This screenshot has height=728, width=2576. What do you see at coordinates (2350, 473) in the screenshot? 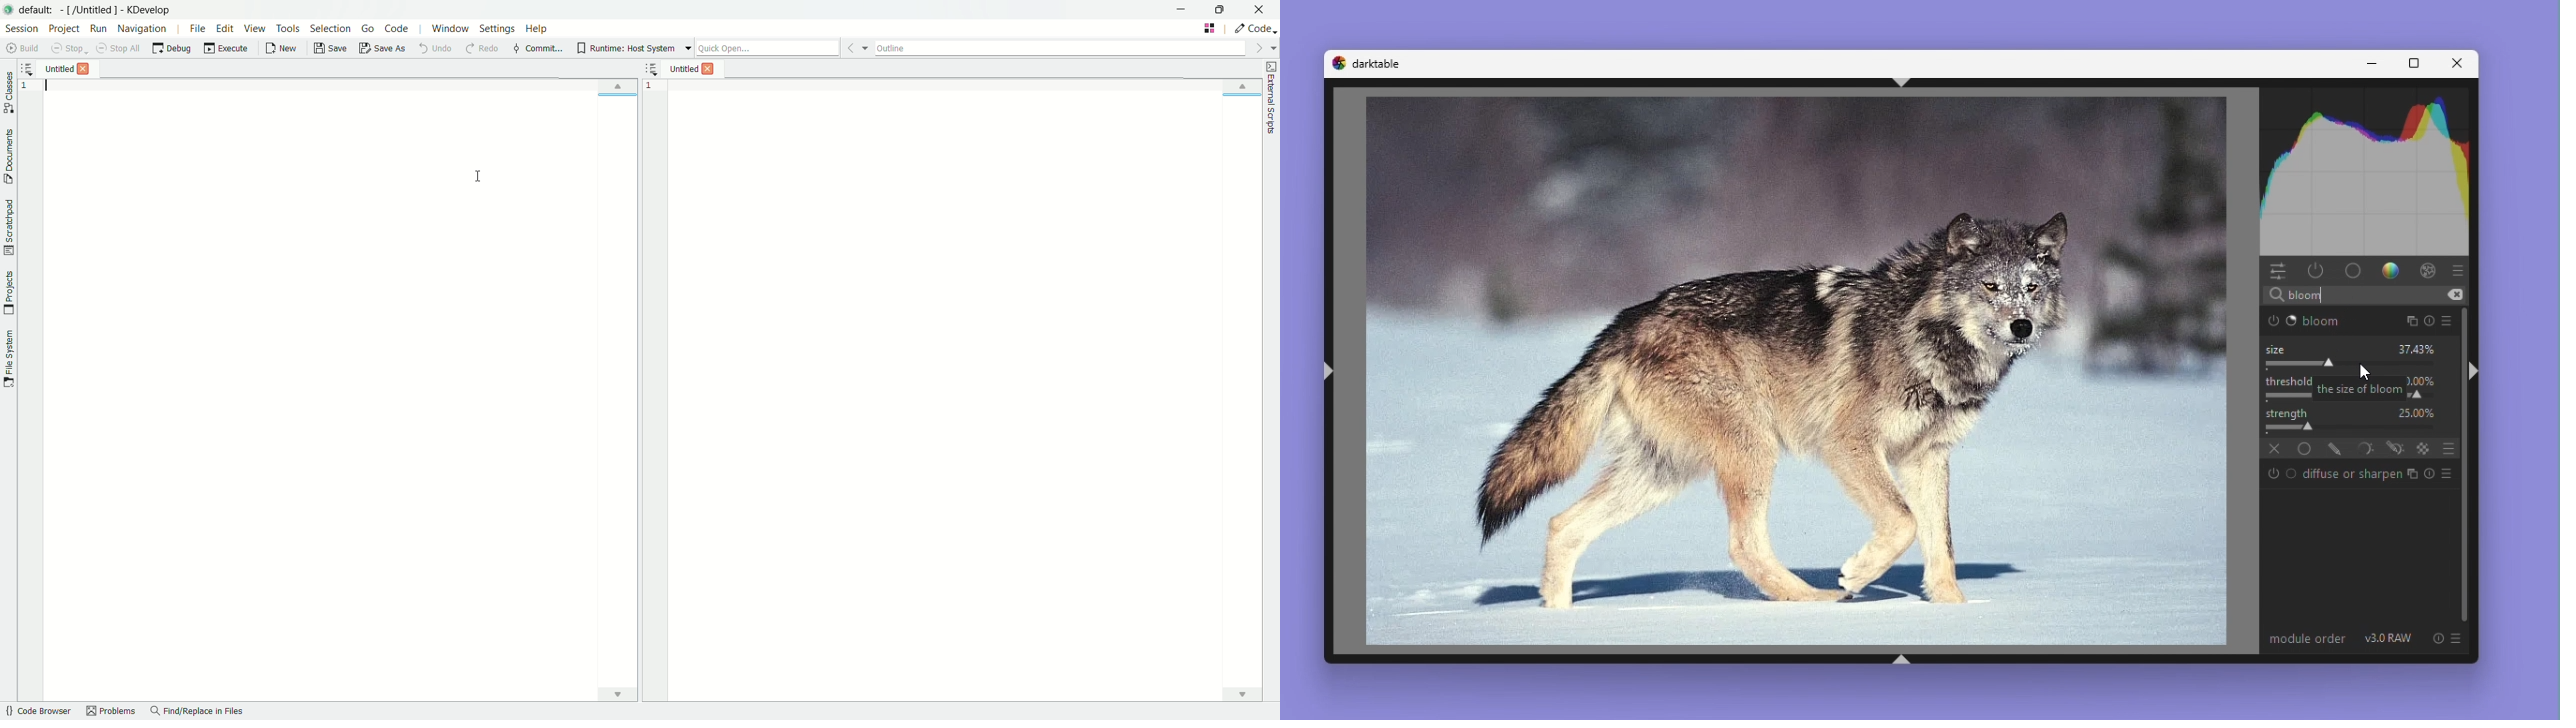
I see `Diffuse or sharpen` at bounding box center [2350, 473].